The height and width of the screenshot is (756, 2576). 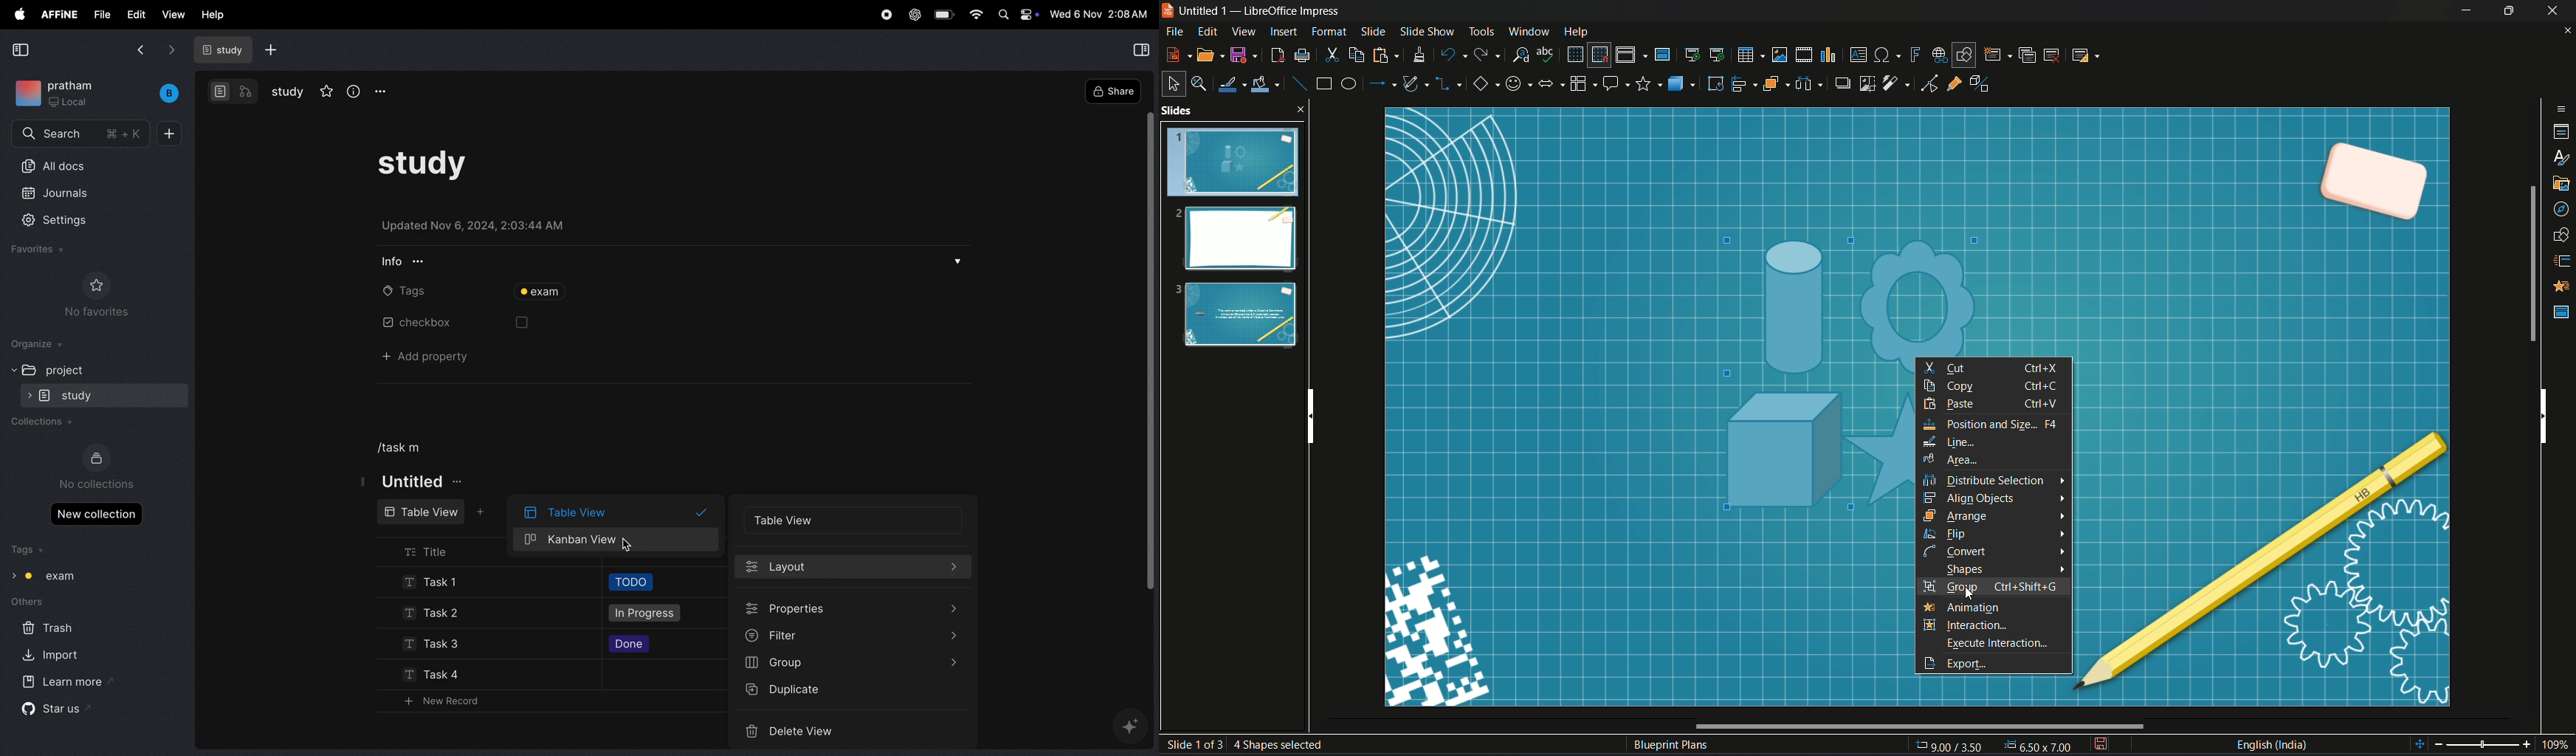 I want to click on export, so click(x=1930, y=663).